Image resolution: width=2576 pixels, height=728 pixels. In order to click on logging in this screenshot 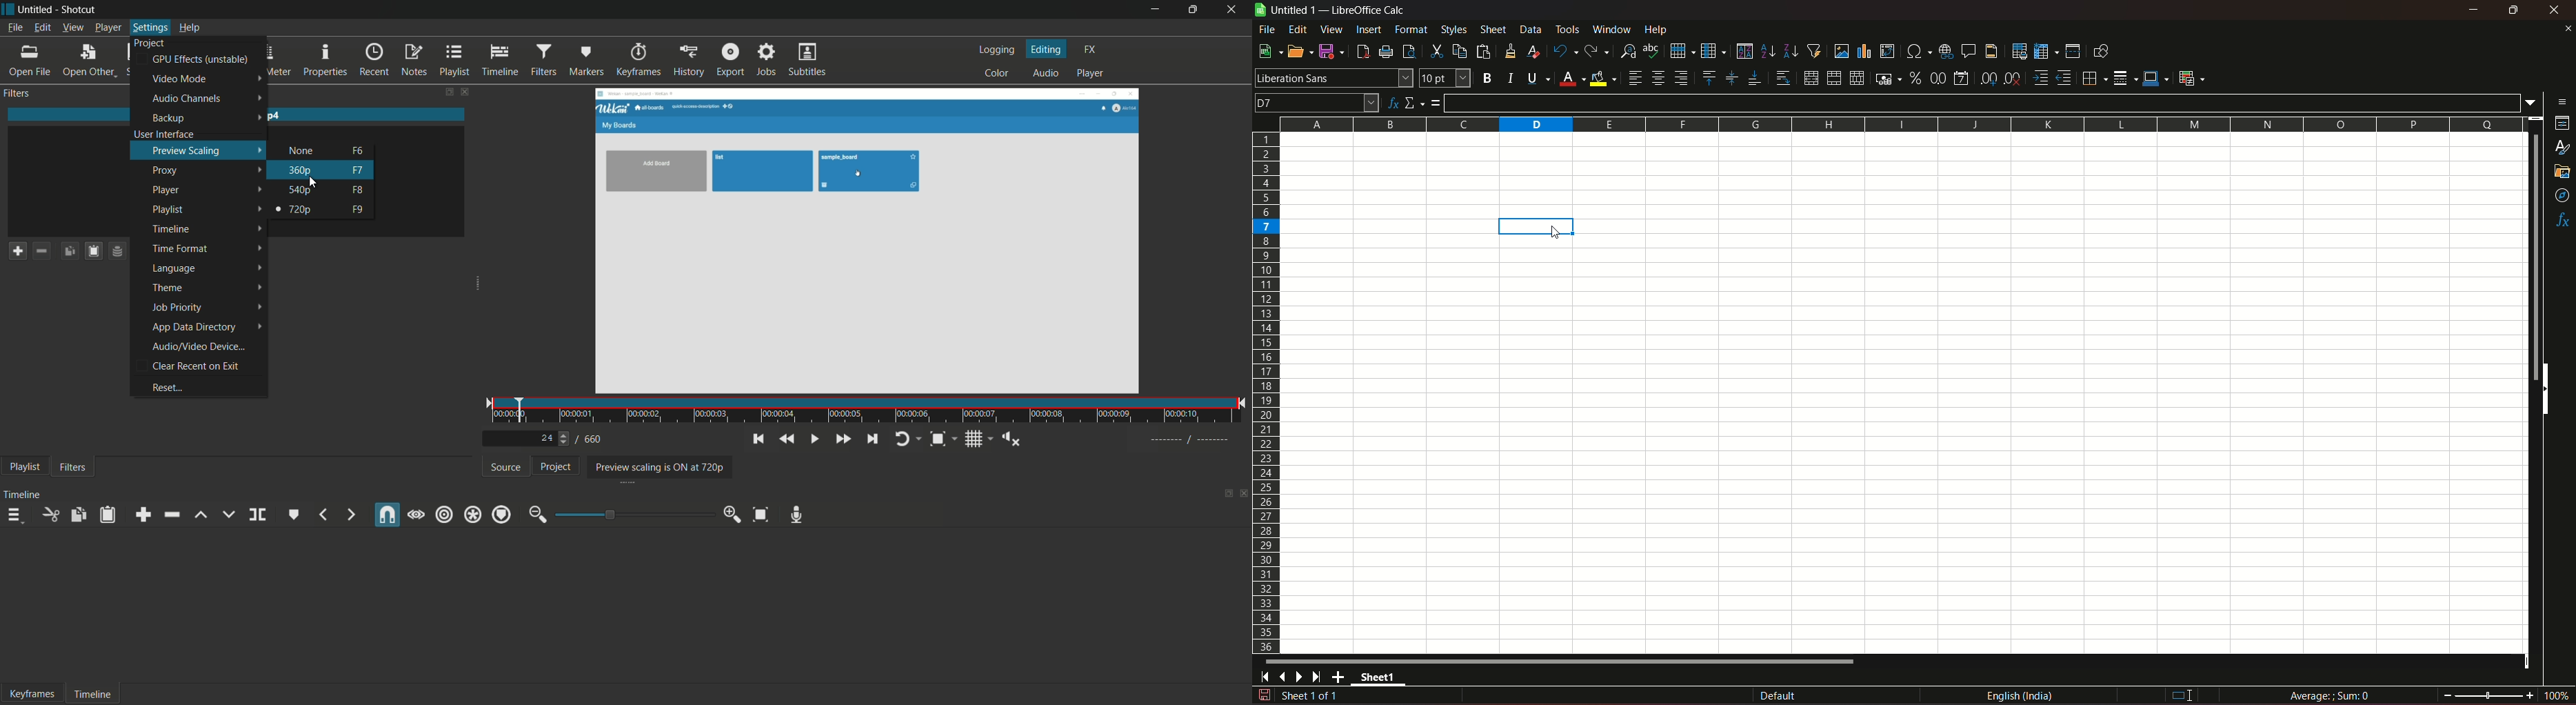, I will do `click(996, 49)`.